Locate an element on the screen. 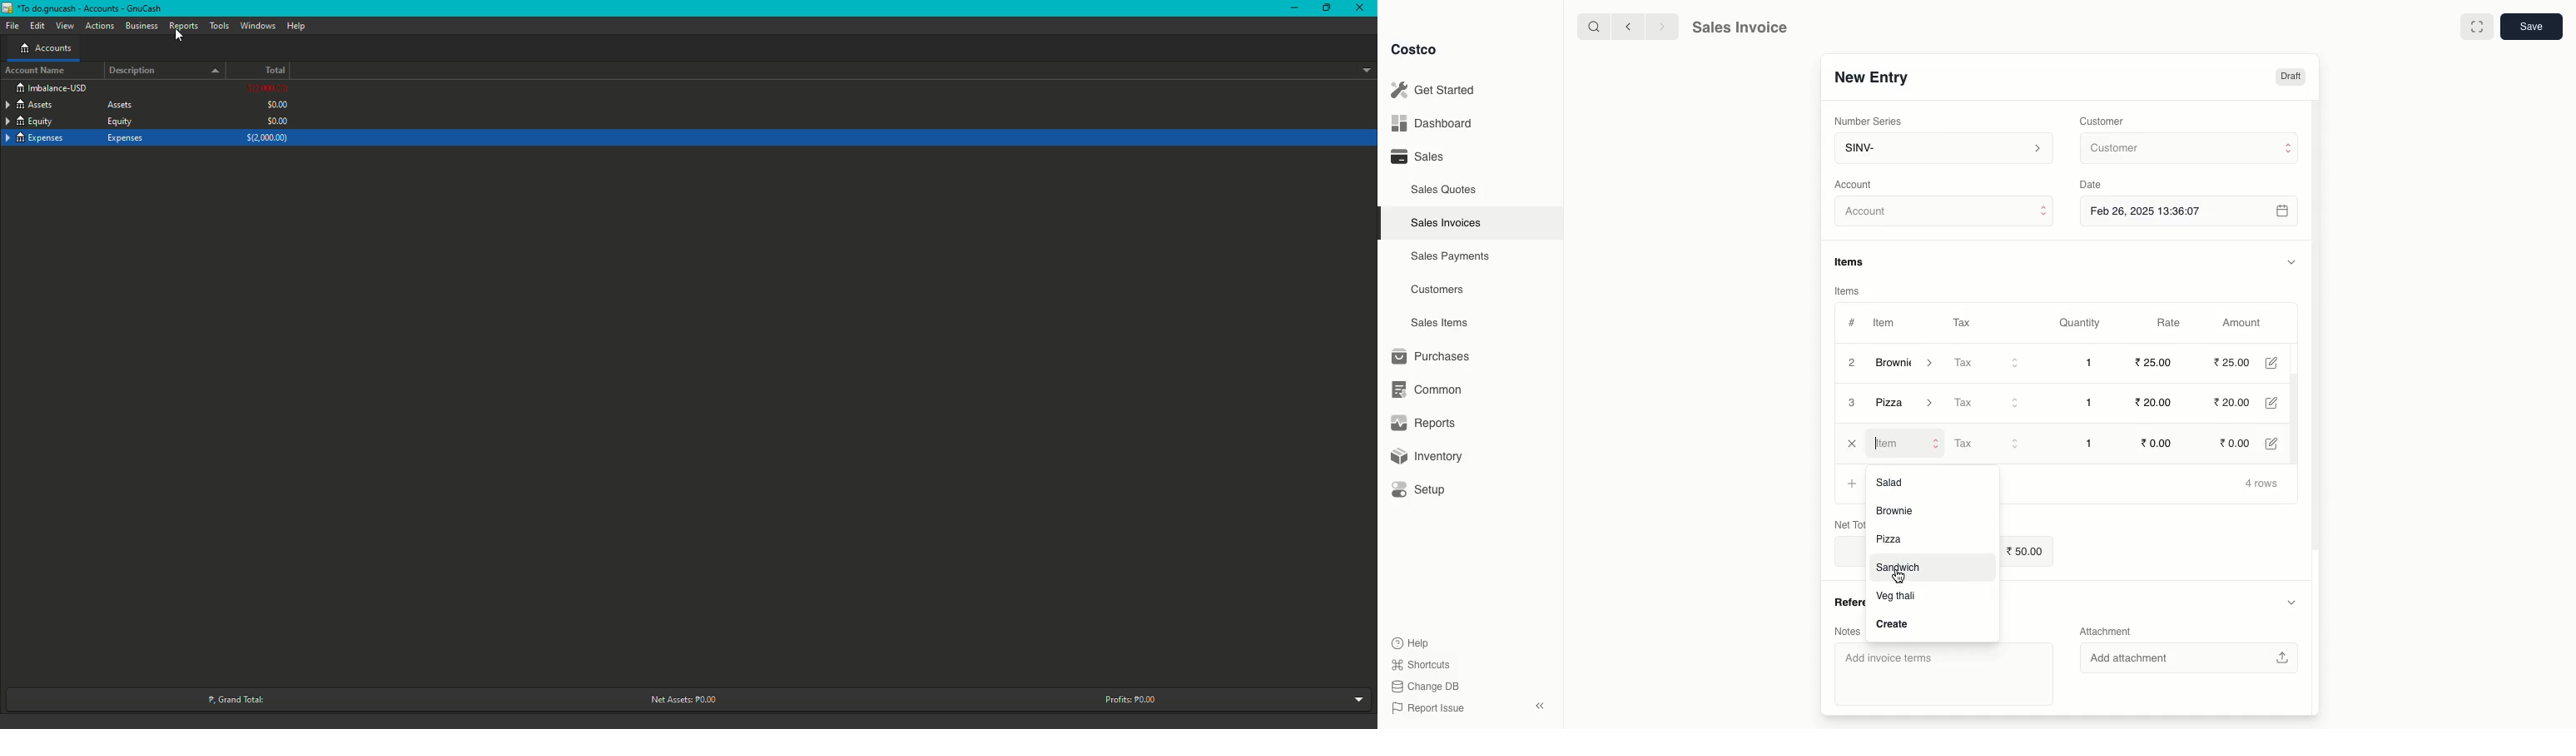 The height and width of the screenshot is (756, 2576). Full width toggle is located at coordinates (2475, 27).